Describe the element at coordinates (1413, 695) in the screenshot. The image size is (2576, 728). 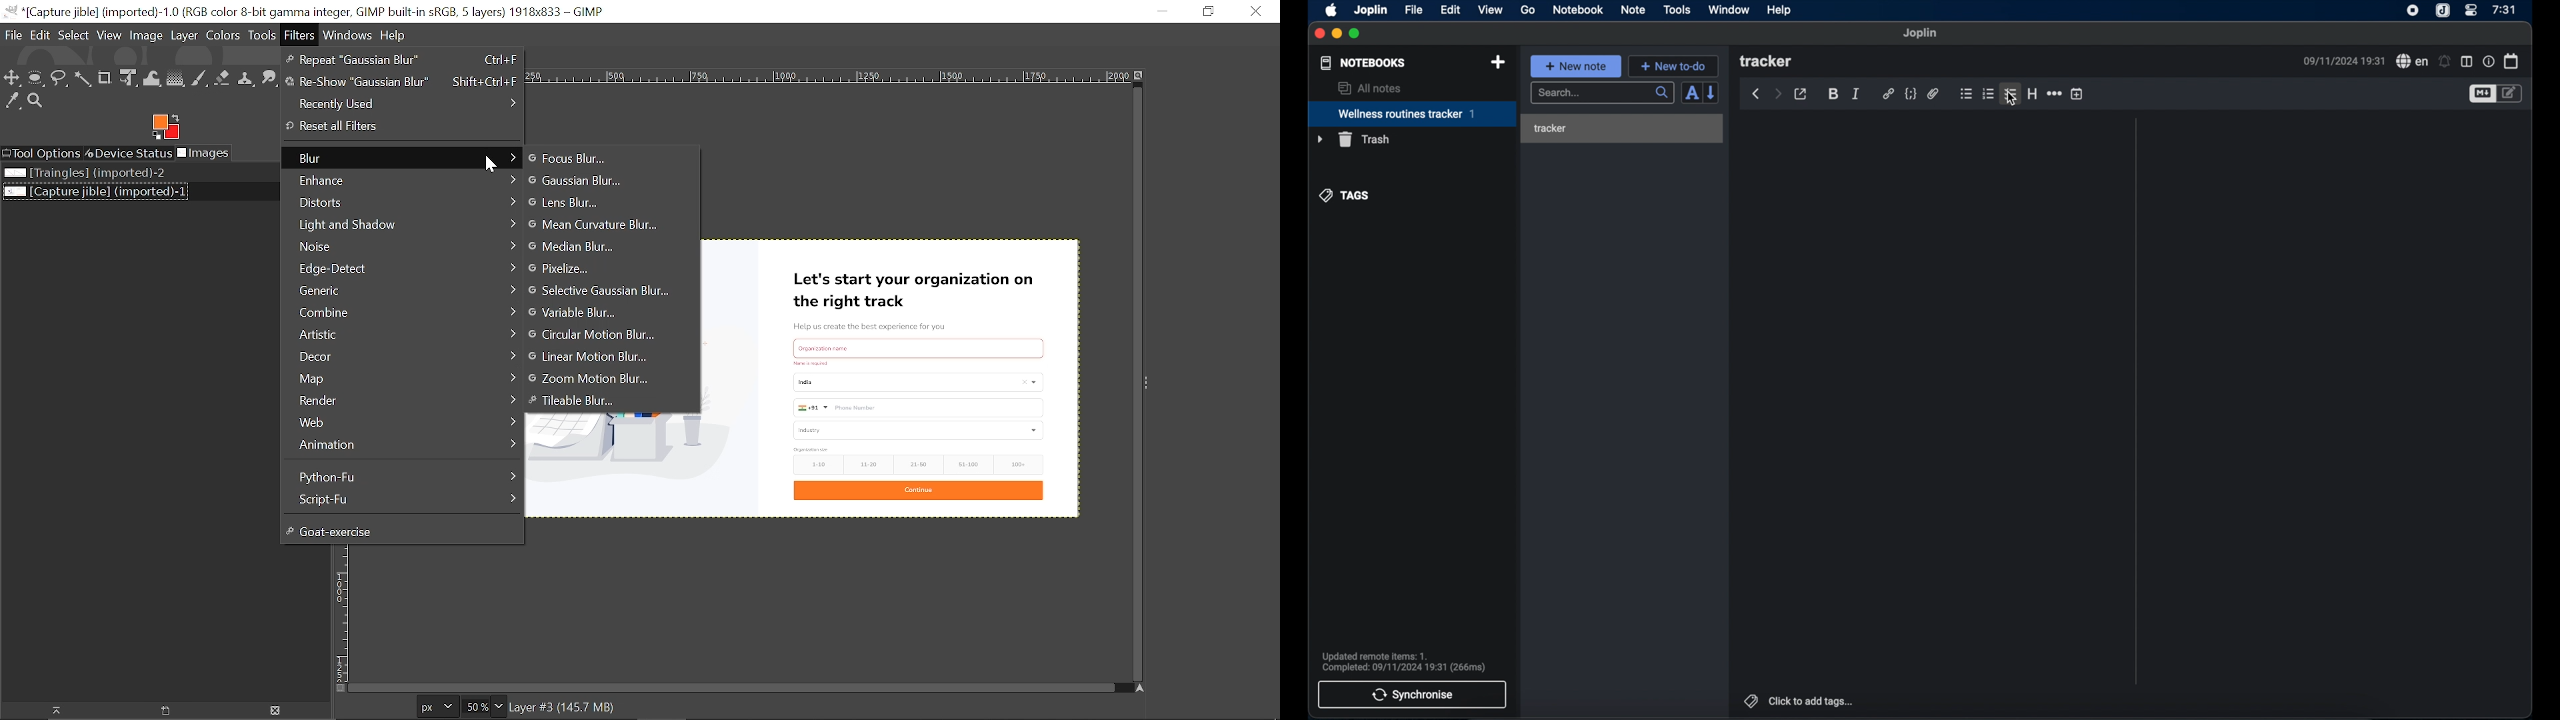
I see `synchronise` at that location.